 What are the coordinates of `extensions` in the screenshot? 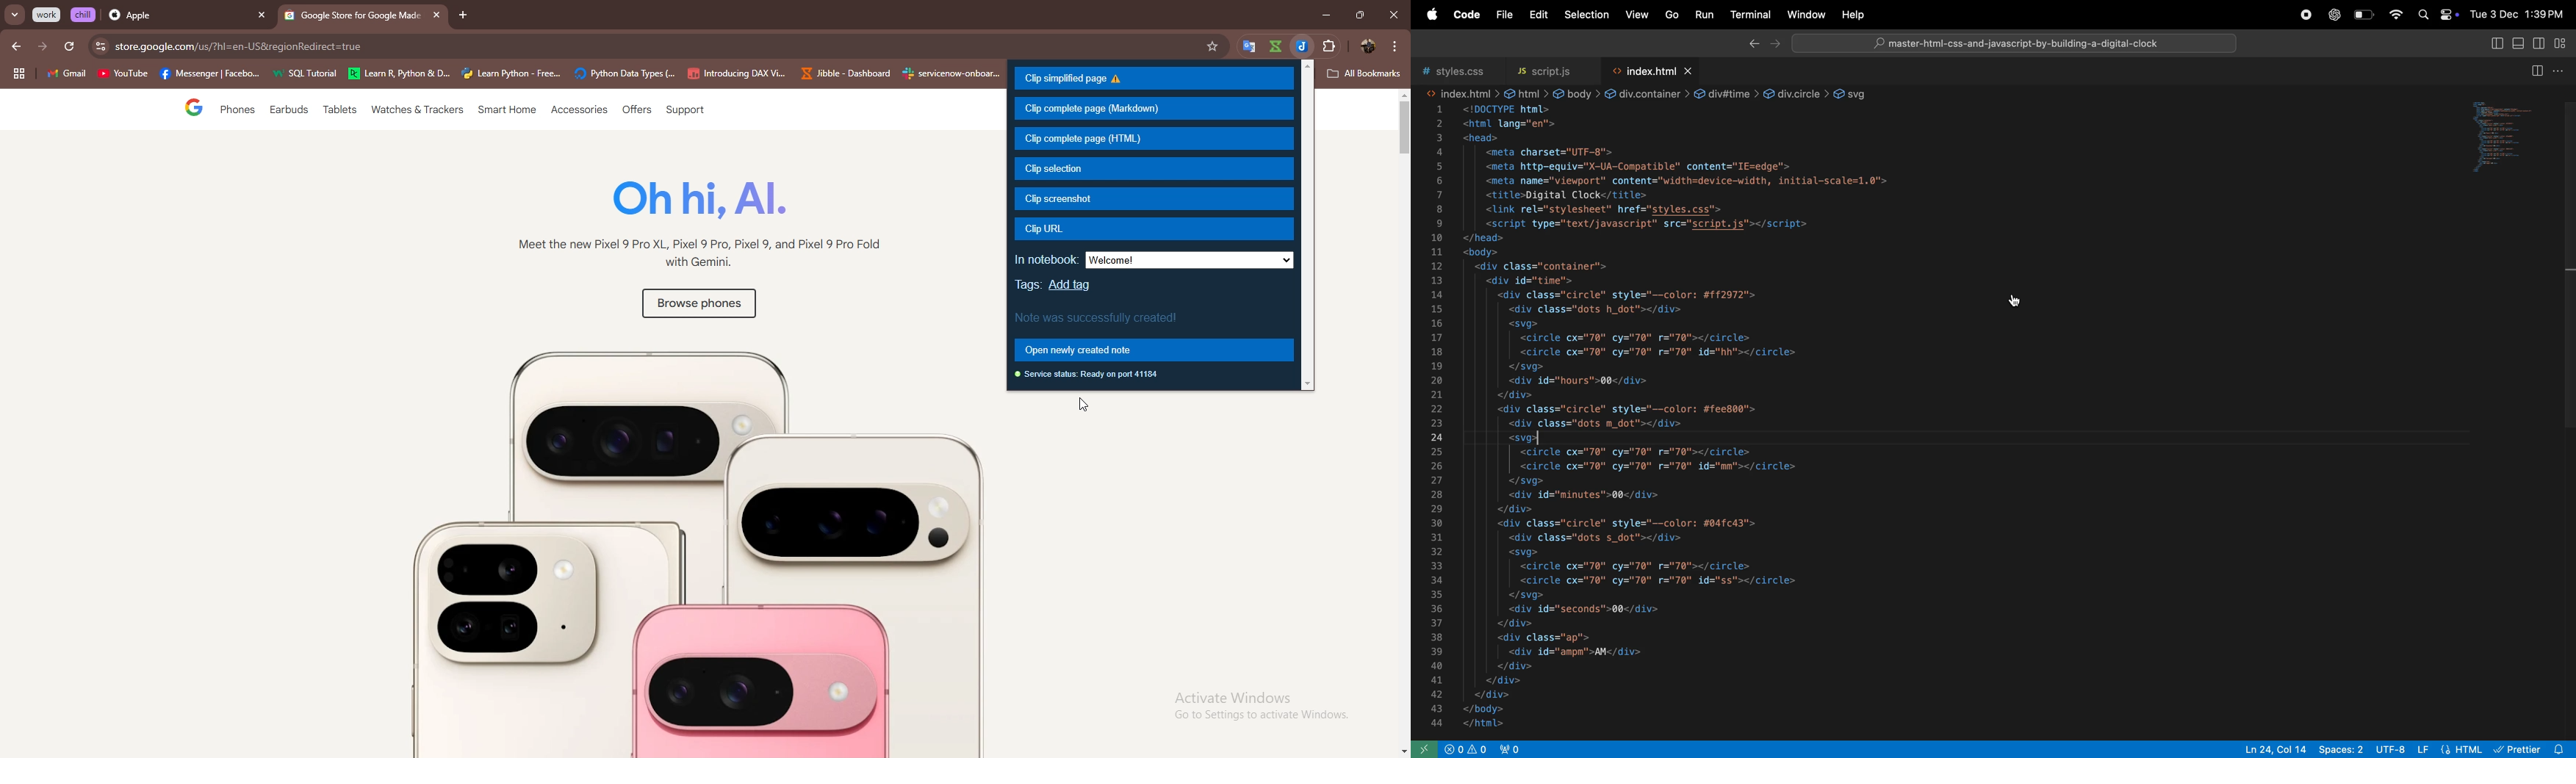 It's located at (1329, 46).